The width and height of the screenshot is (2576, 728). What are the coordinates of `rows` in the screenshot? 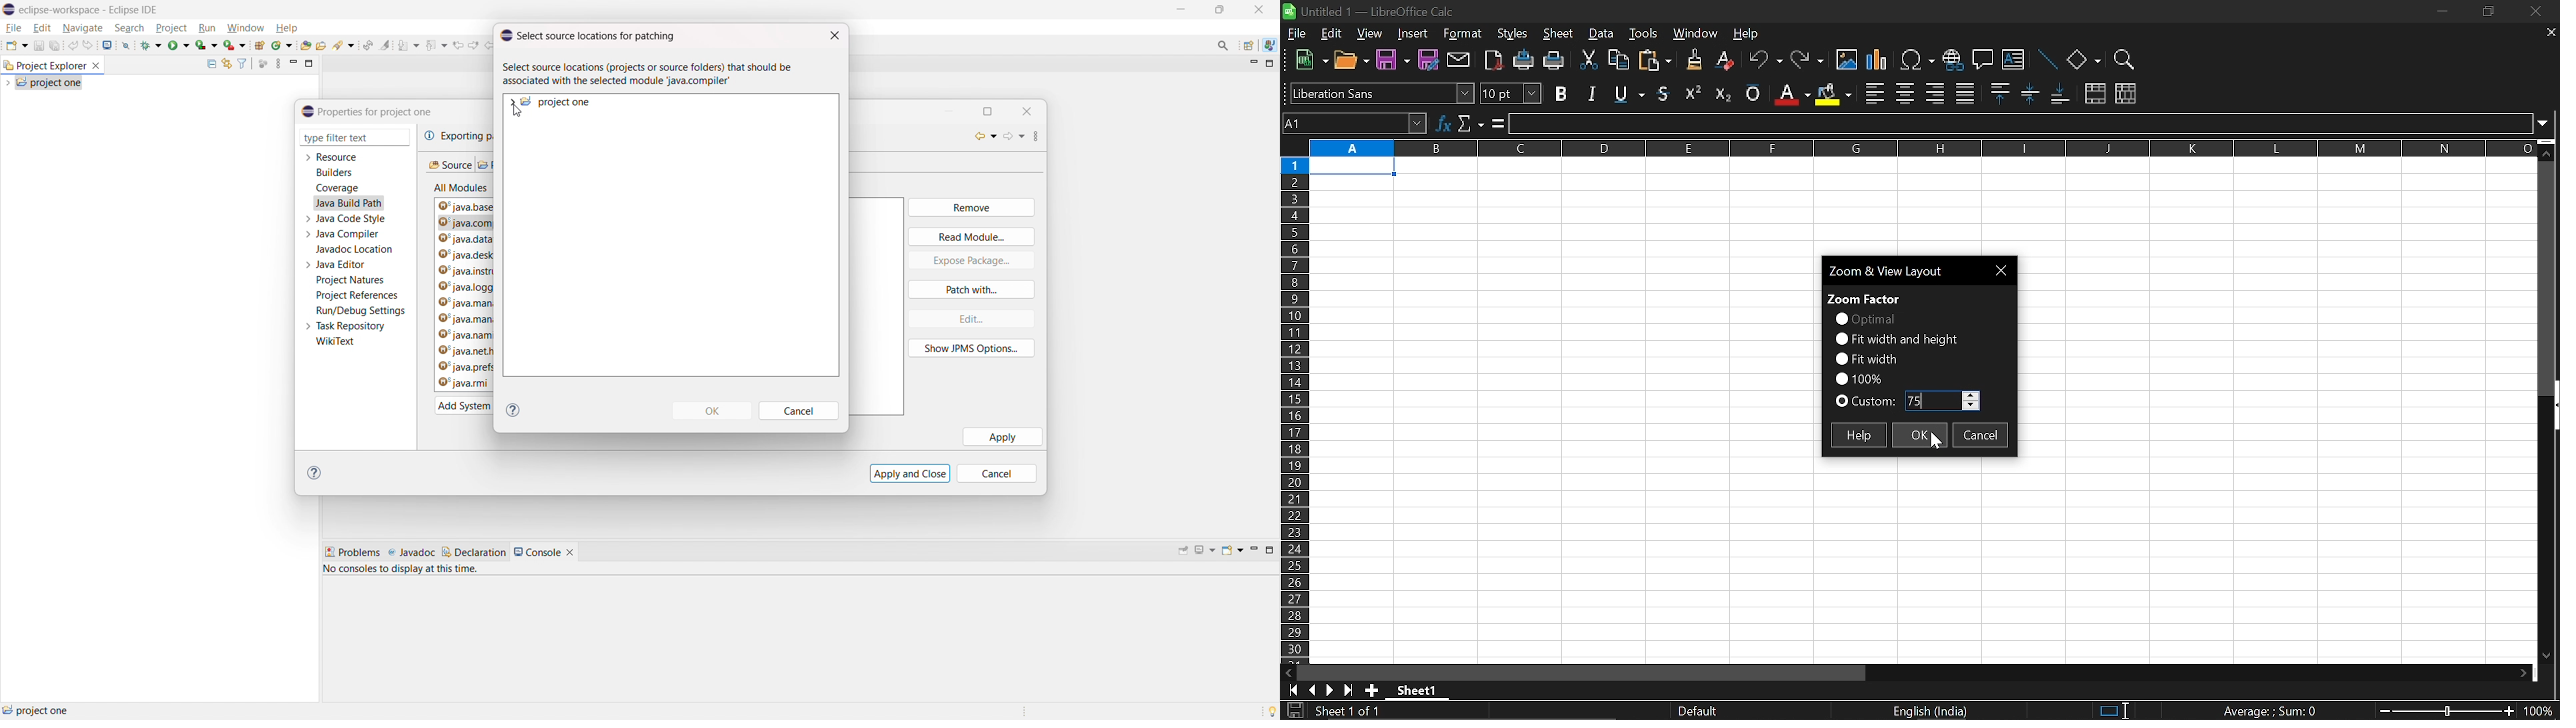 It's located at (1293, 408).